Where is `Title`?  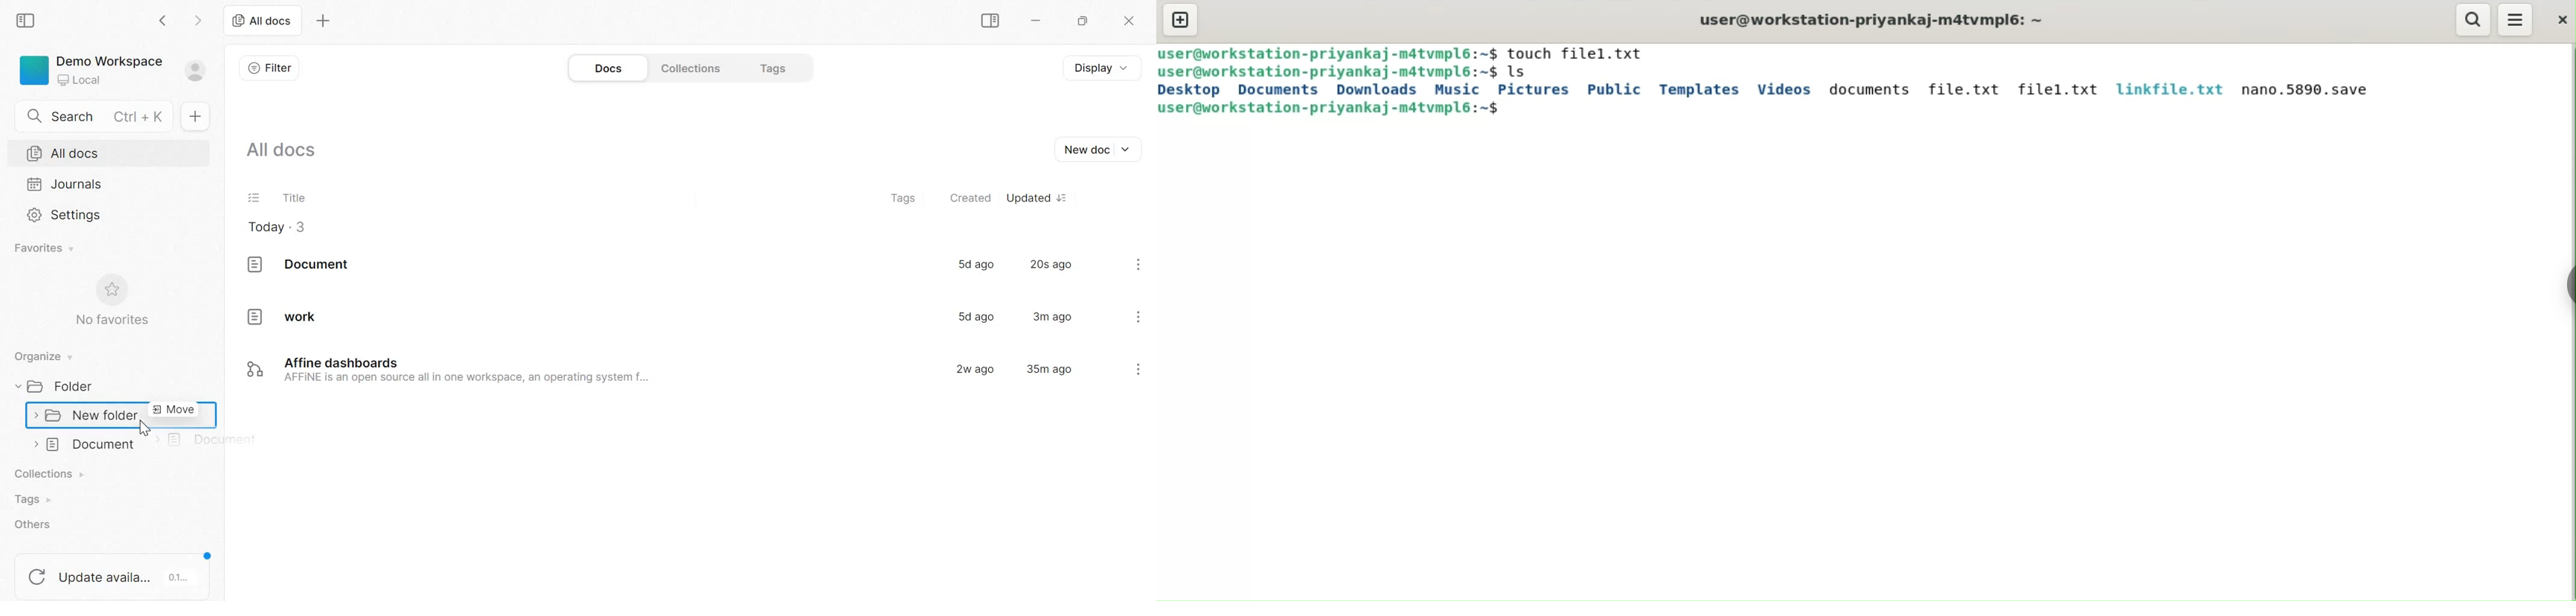
Title is located at coordinates (293, 196).